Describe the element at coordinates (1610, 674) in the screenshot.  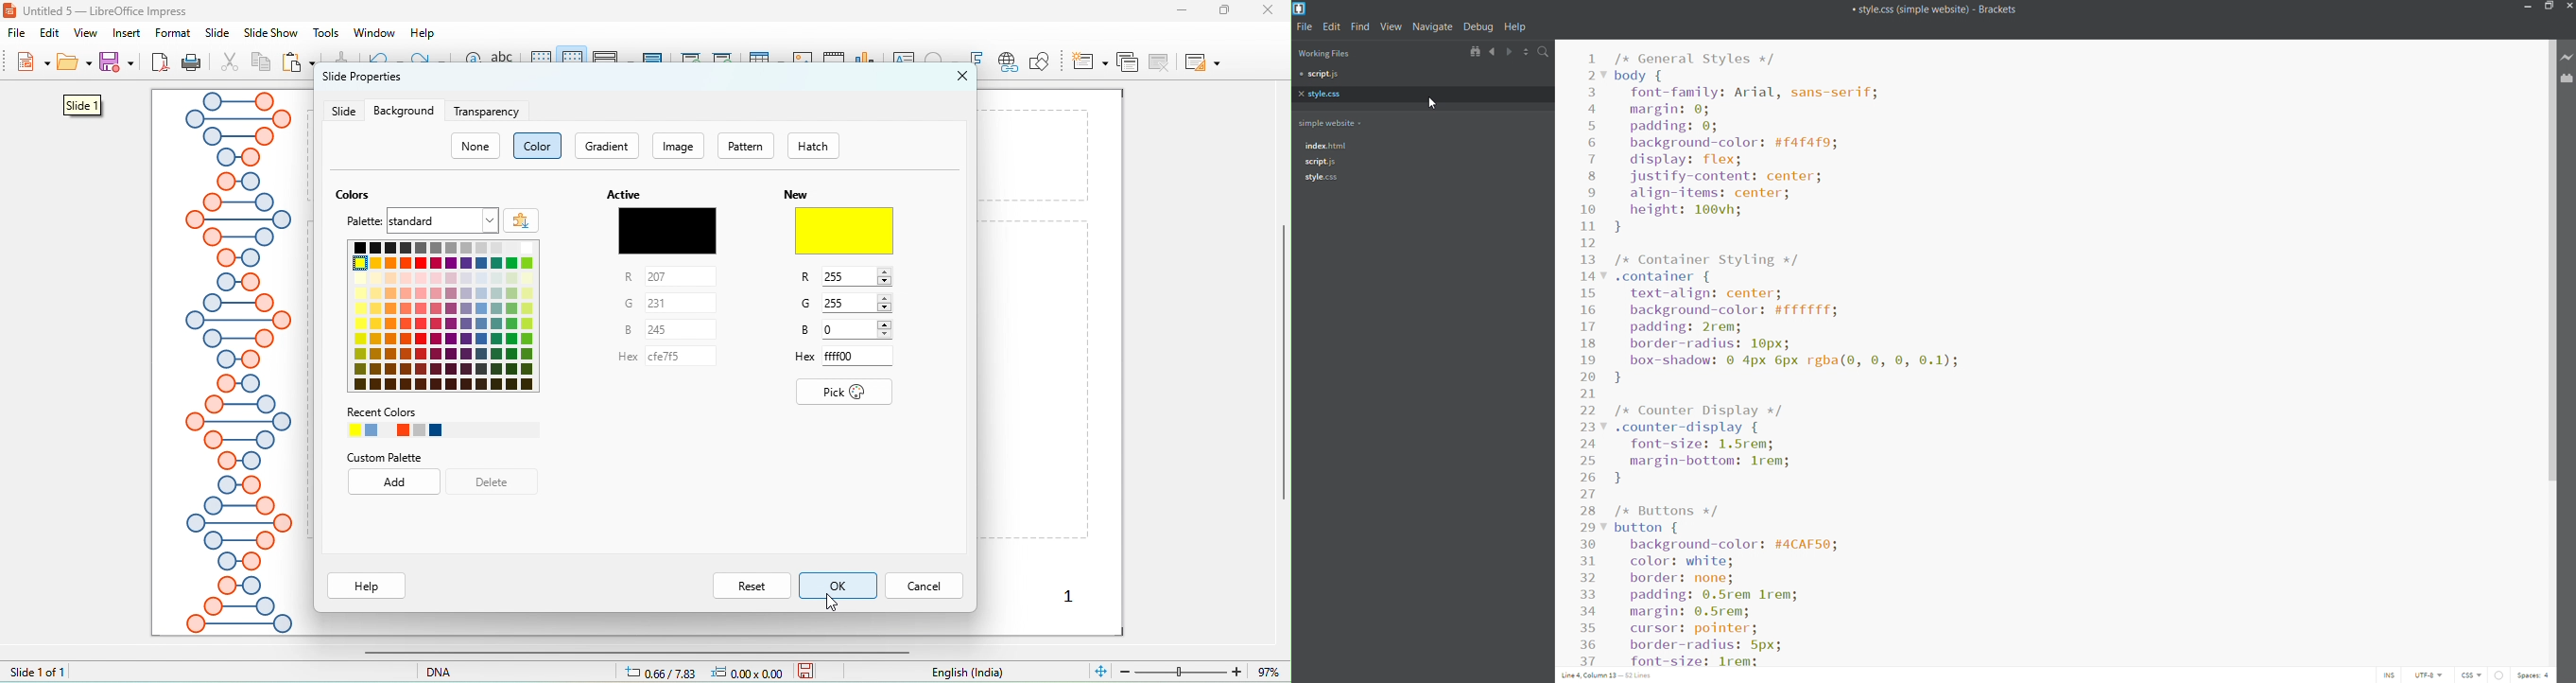
I see `line 4 column 13- 52 lines` at that location.